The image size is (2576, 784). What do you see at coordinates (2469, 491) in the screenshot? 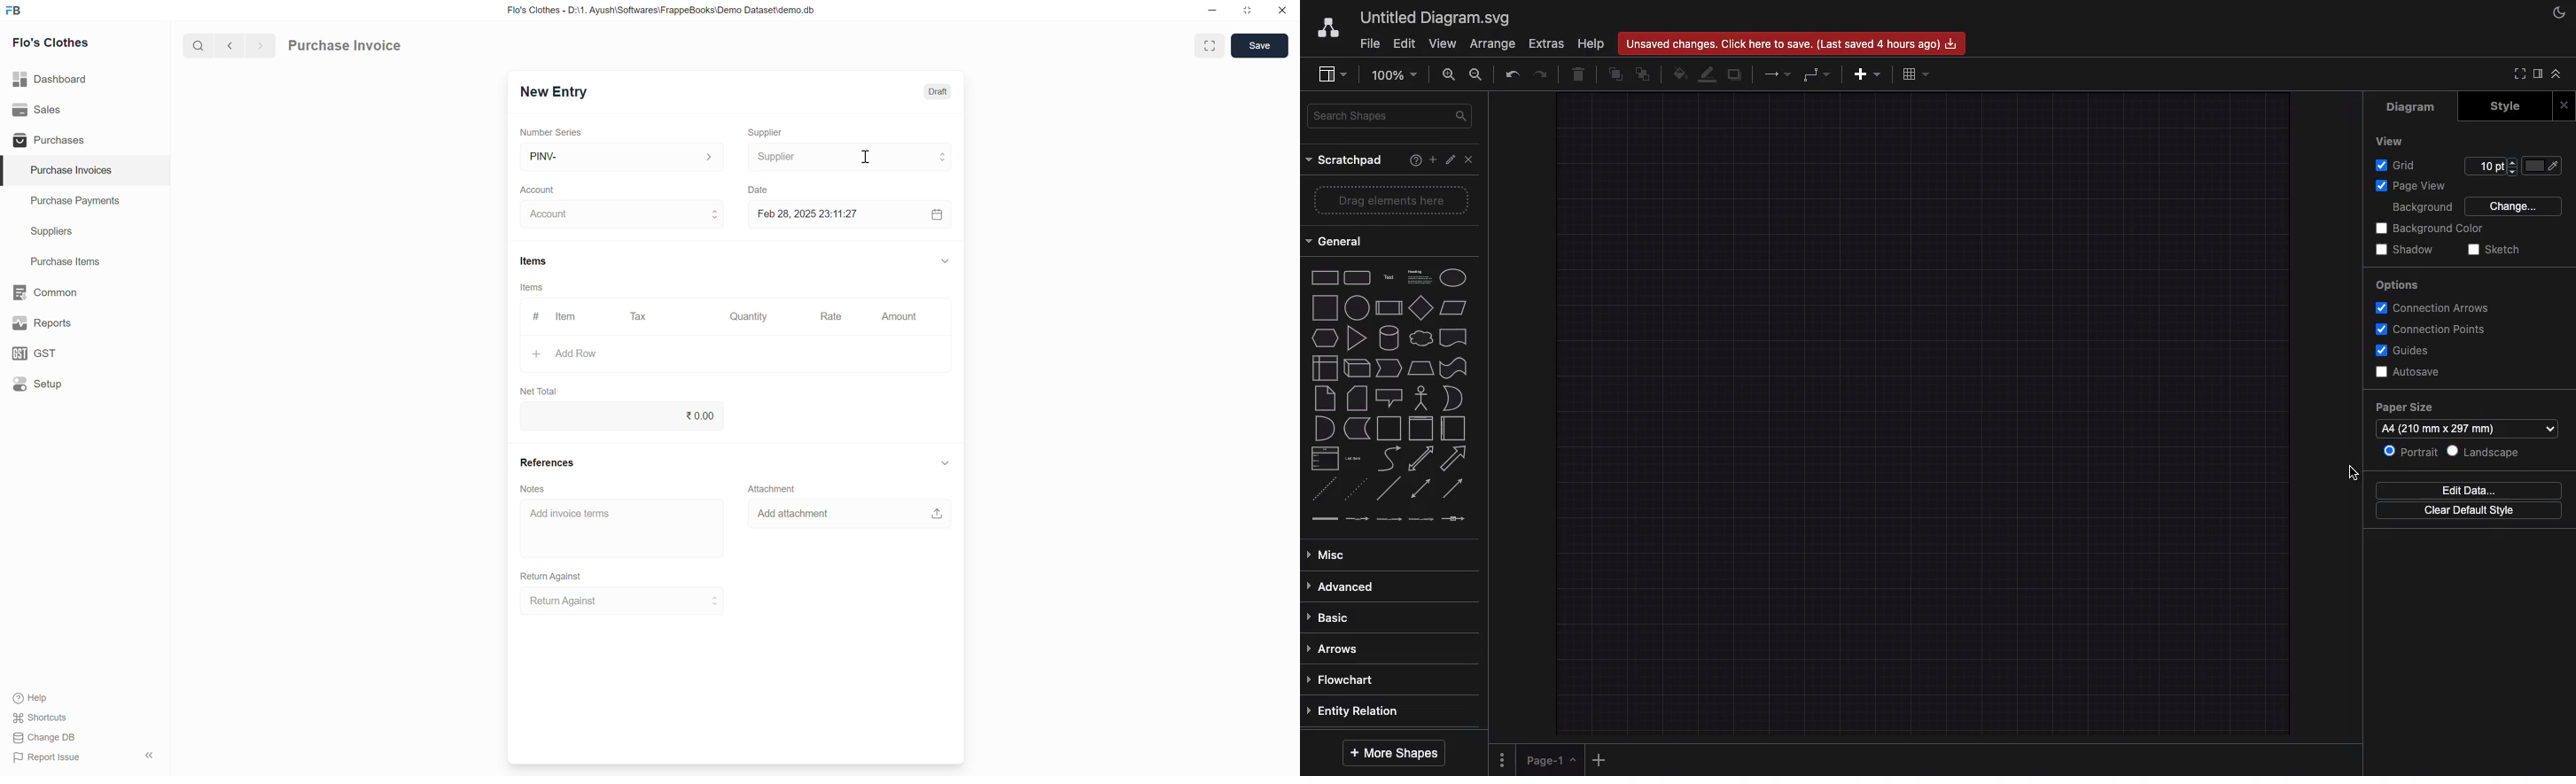
I see `Edit data` at bounding box center [2469, 491].